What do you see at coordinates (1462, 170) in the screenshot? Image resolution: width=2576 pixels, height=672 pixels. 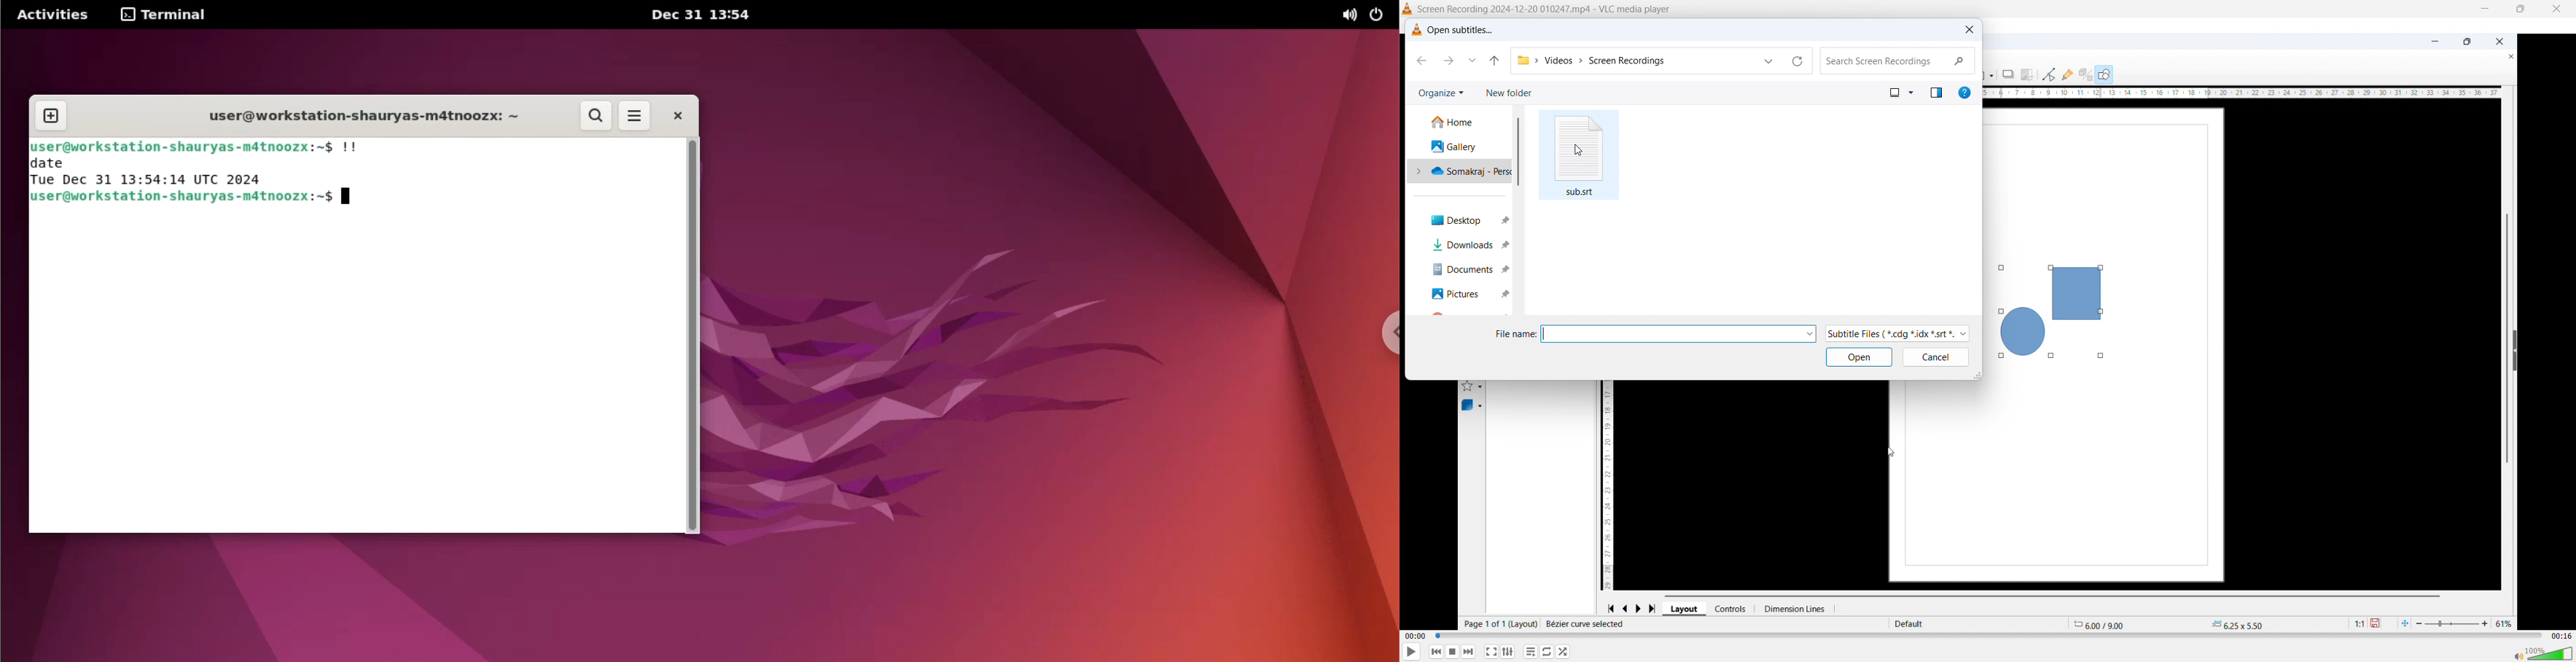 I see `Cloud folder ` at bounding box center [1462, 170].